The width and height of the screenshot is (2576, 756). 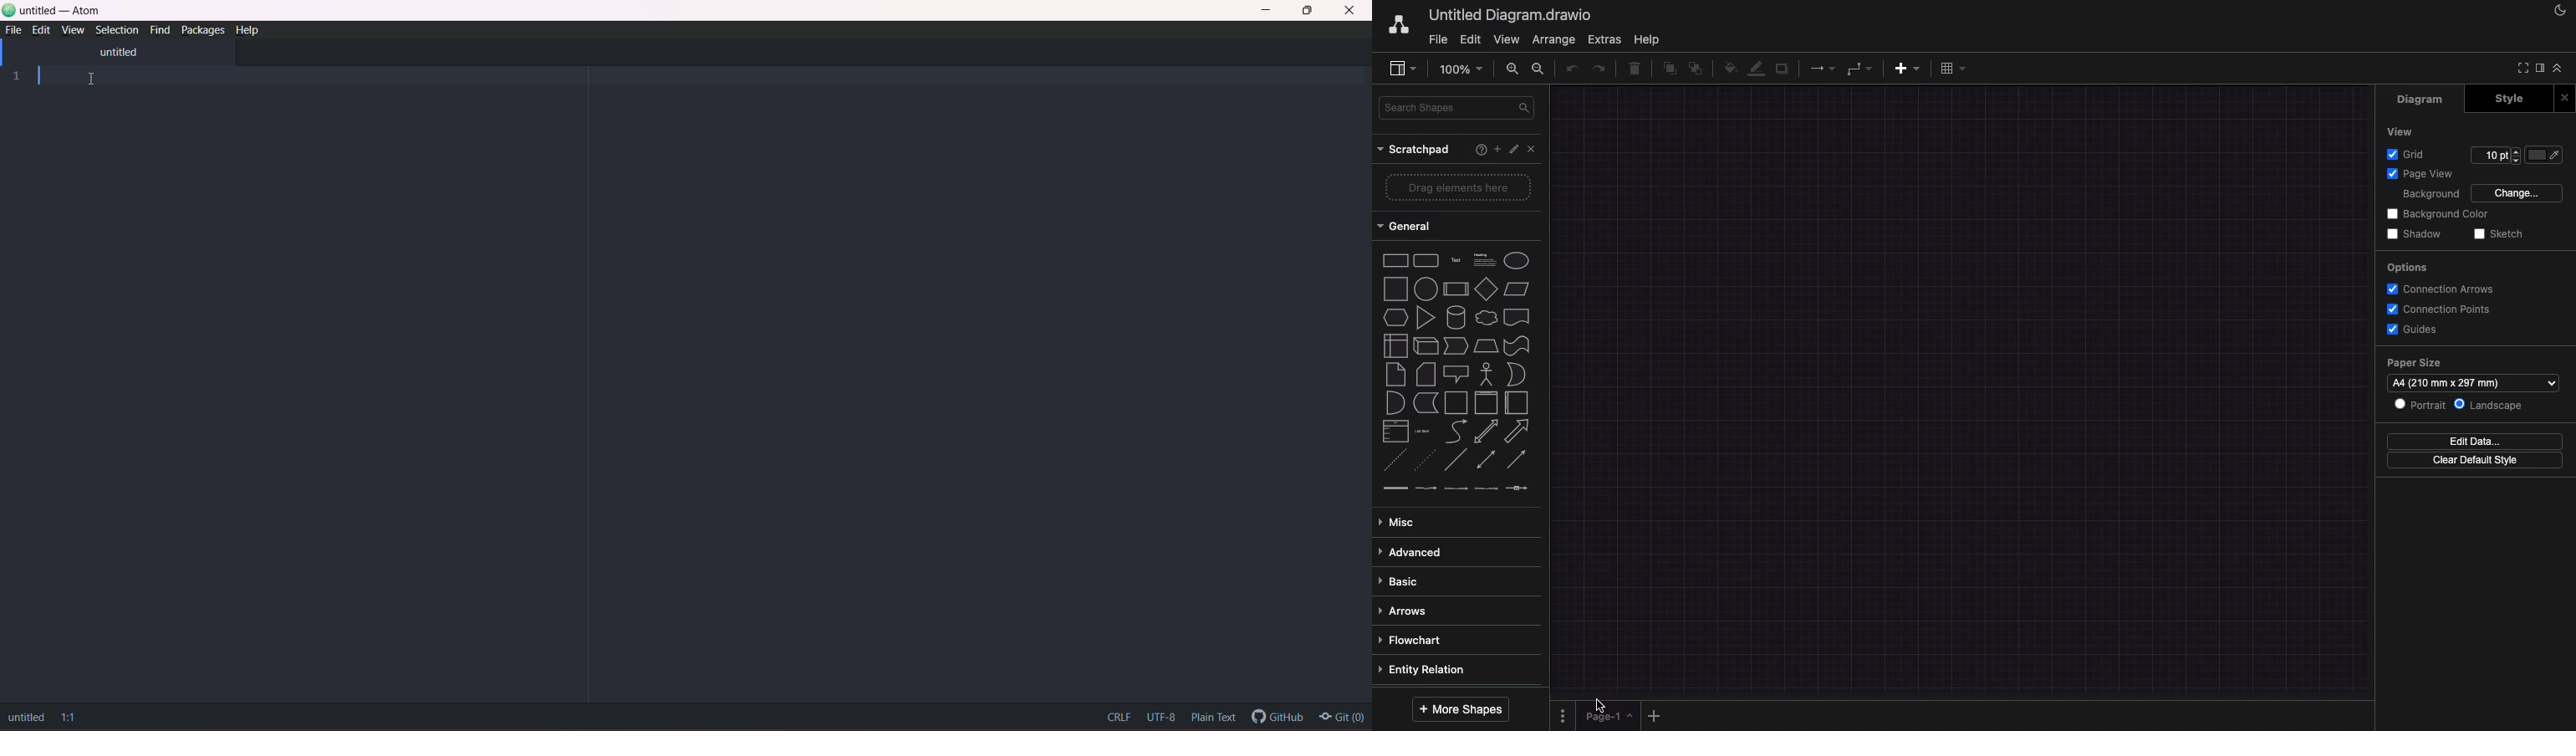 I want to click on document, so click(x=1518, y=316).